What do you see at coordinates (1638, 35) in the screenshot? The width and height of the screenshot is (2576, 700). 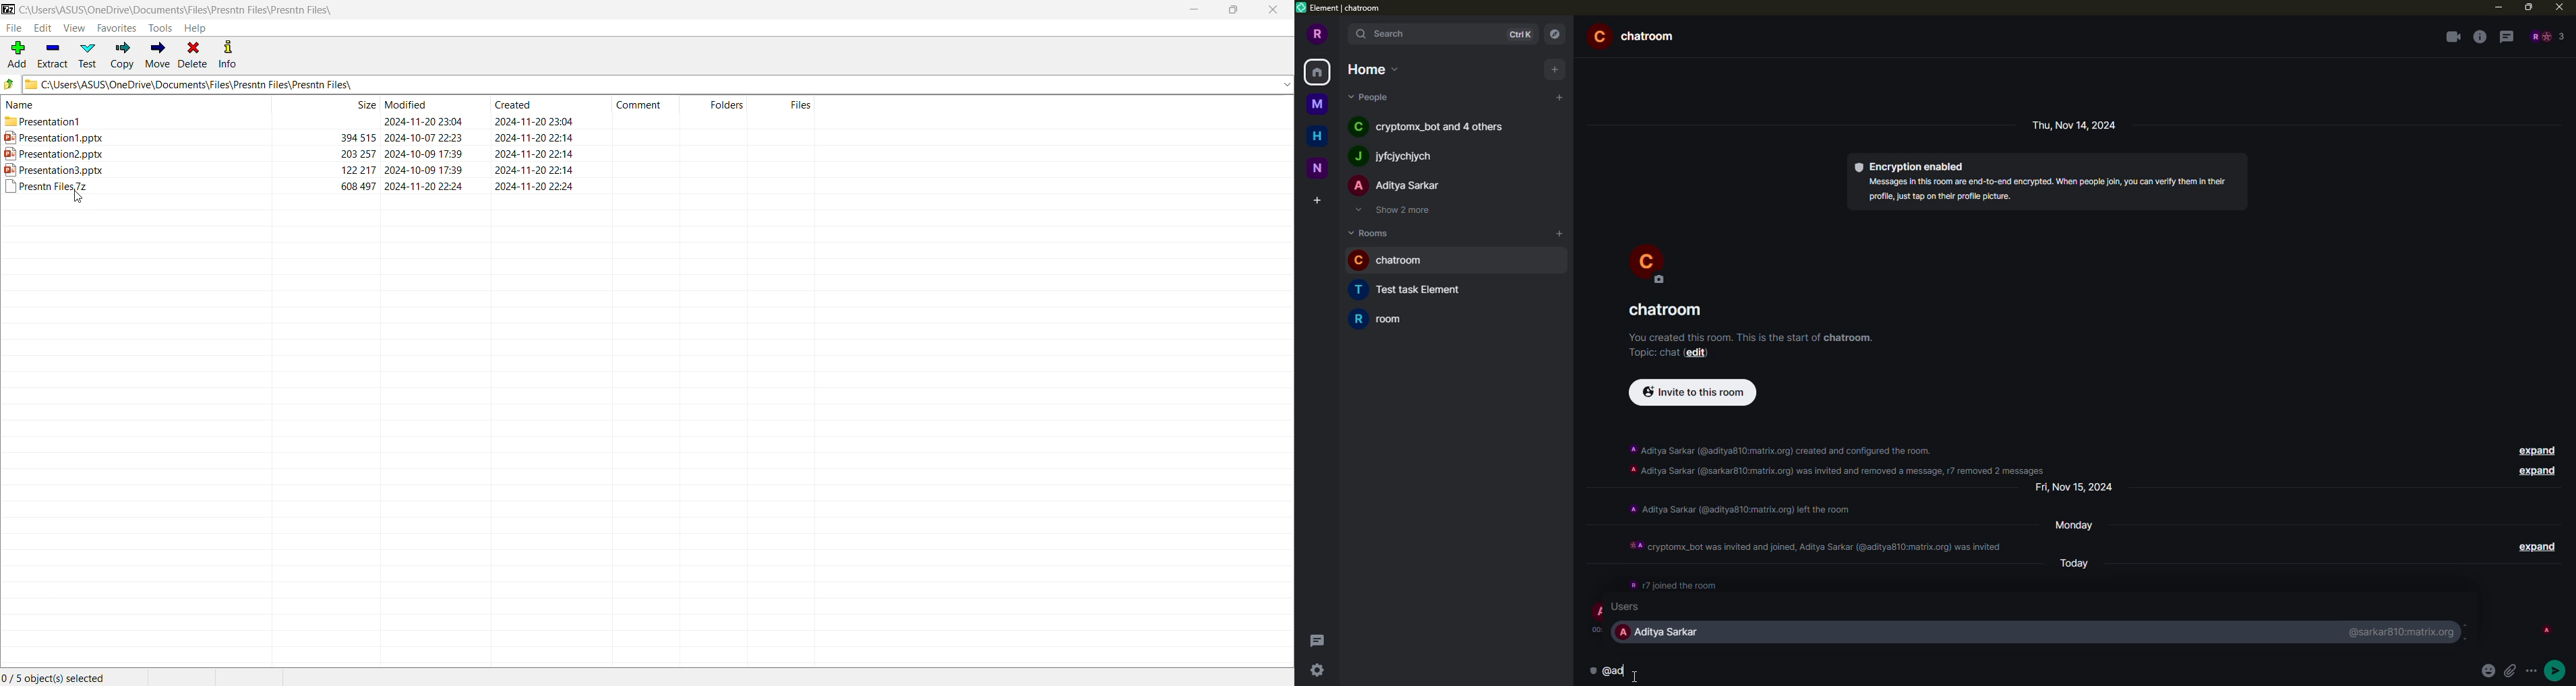 I see `room` at bounding box center [1638, 35].